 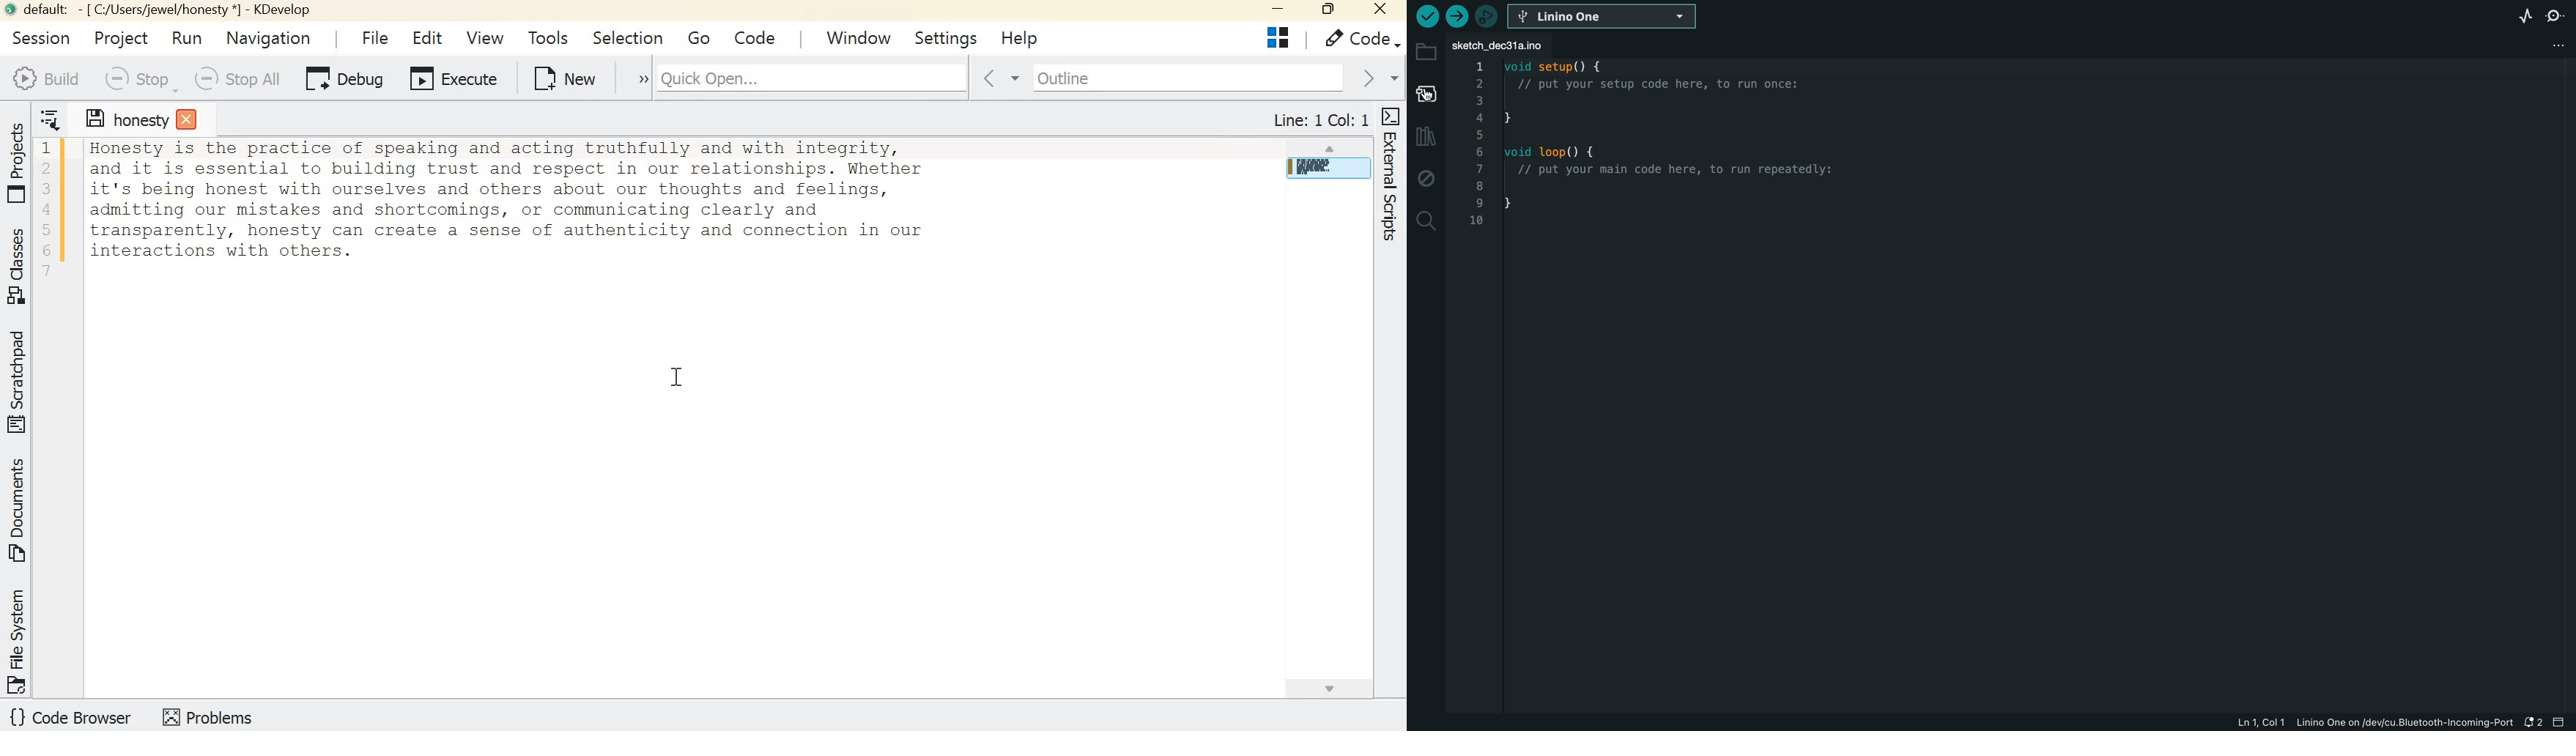 What do you see at coordinates (676, 377) in the screenshot?
I see `cursor` at bounding box center [676, 377].